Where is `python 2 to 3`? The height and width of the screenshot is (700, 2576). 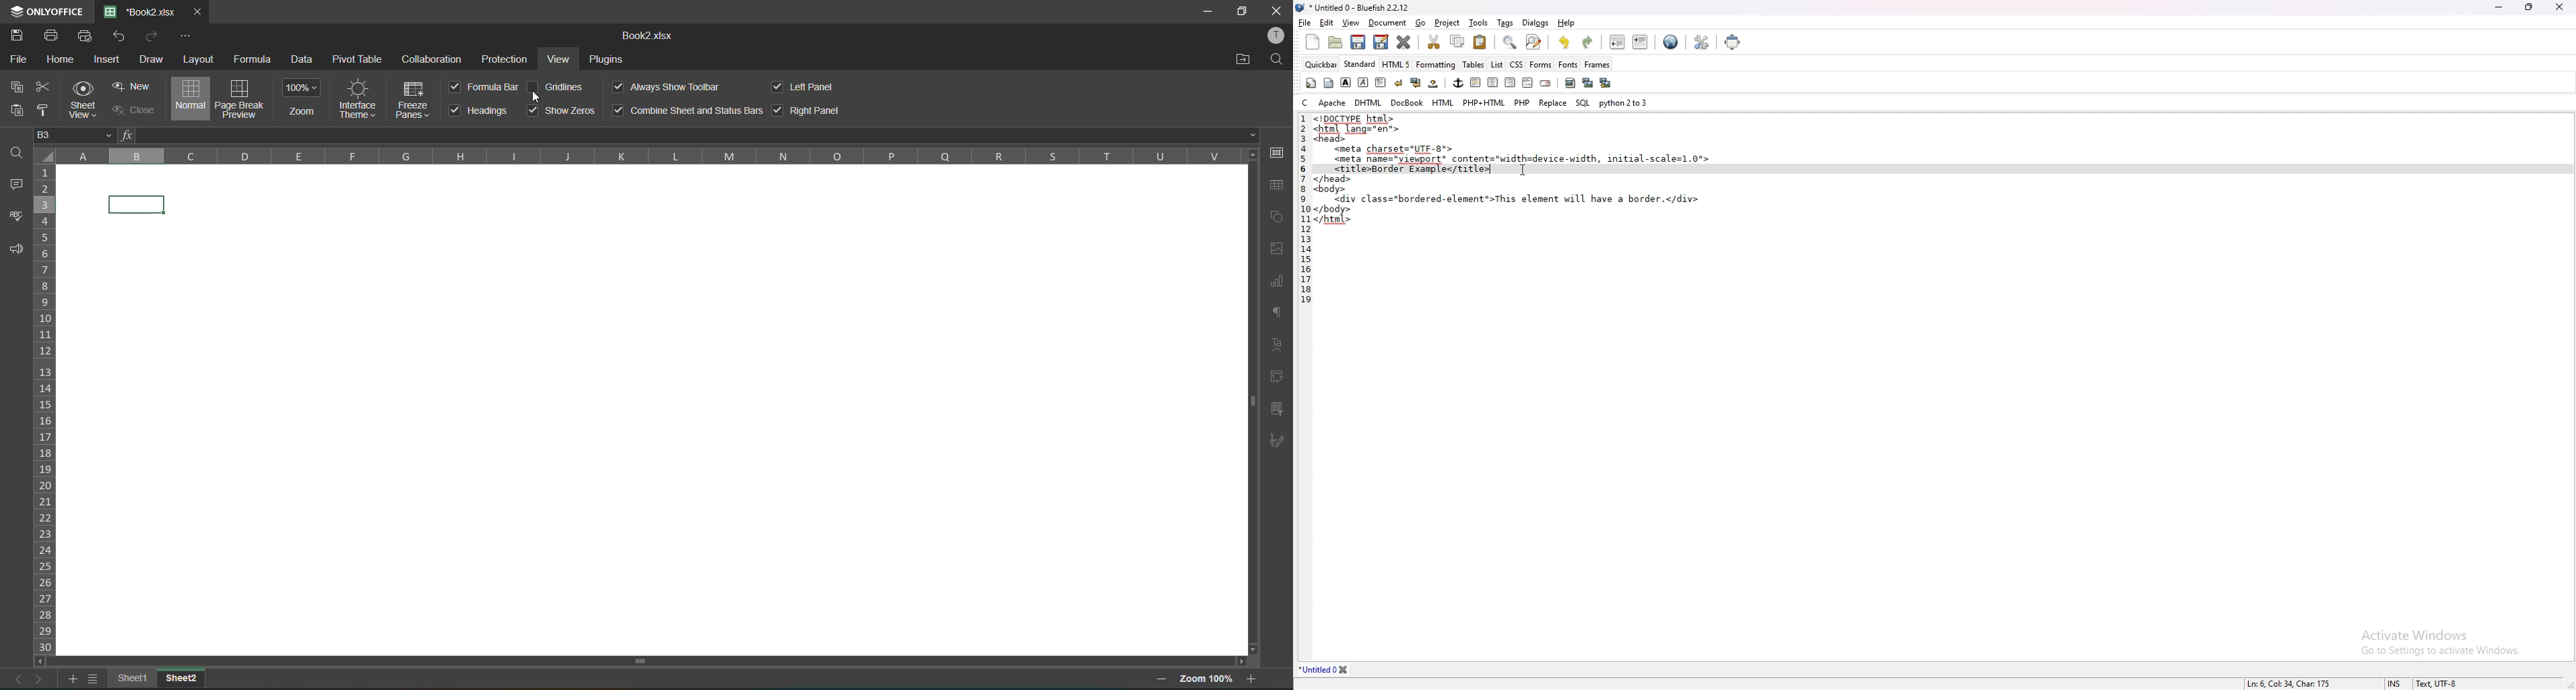 python 2 to 3 is located at coordinates (1624, 102).